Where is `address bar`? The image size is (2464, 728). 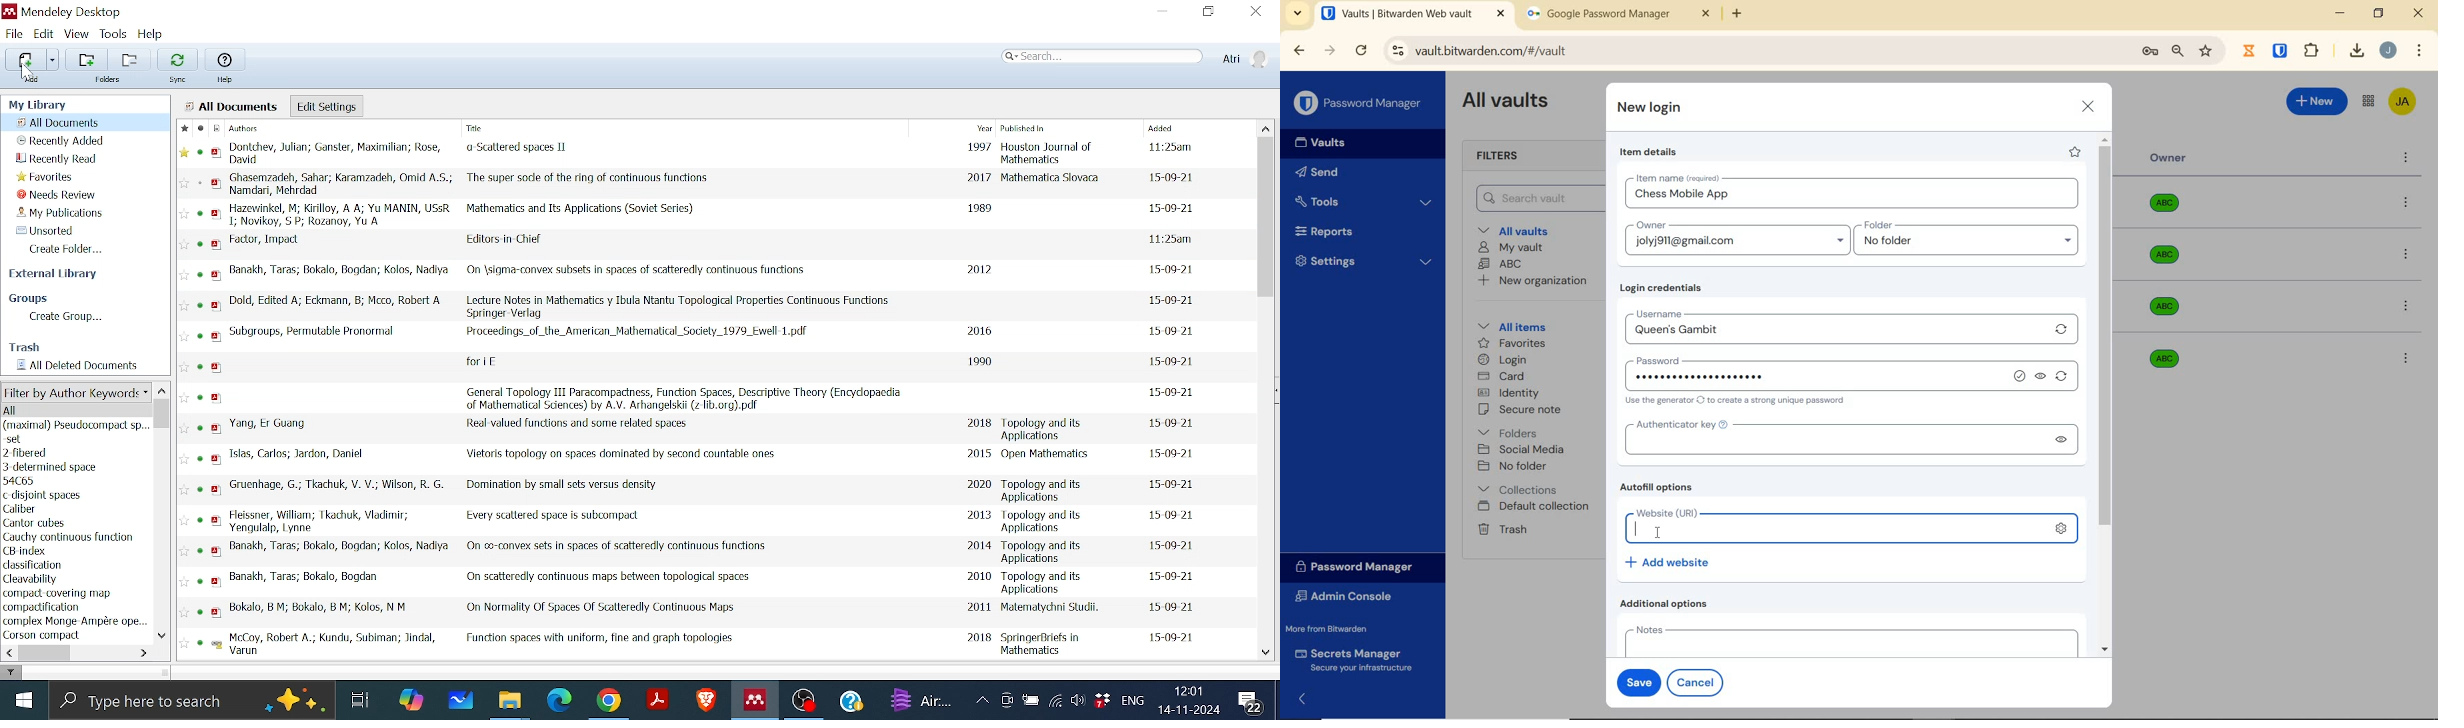 address bar is located at coordinates (1755, 52).